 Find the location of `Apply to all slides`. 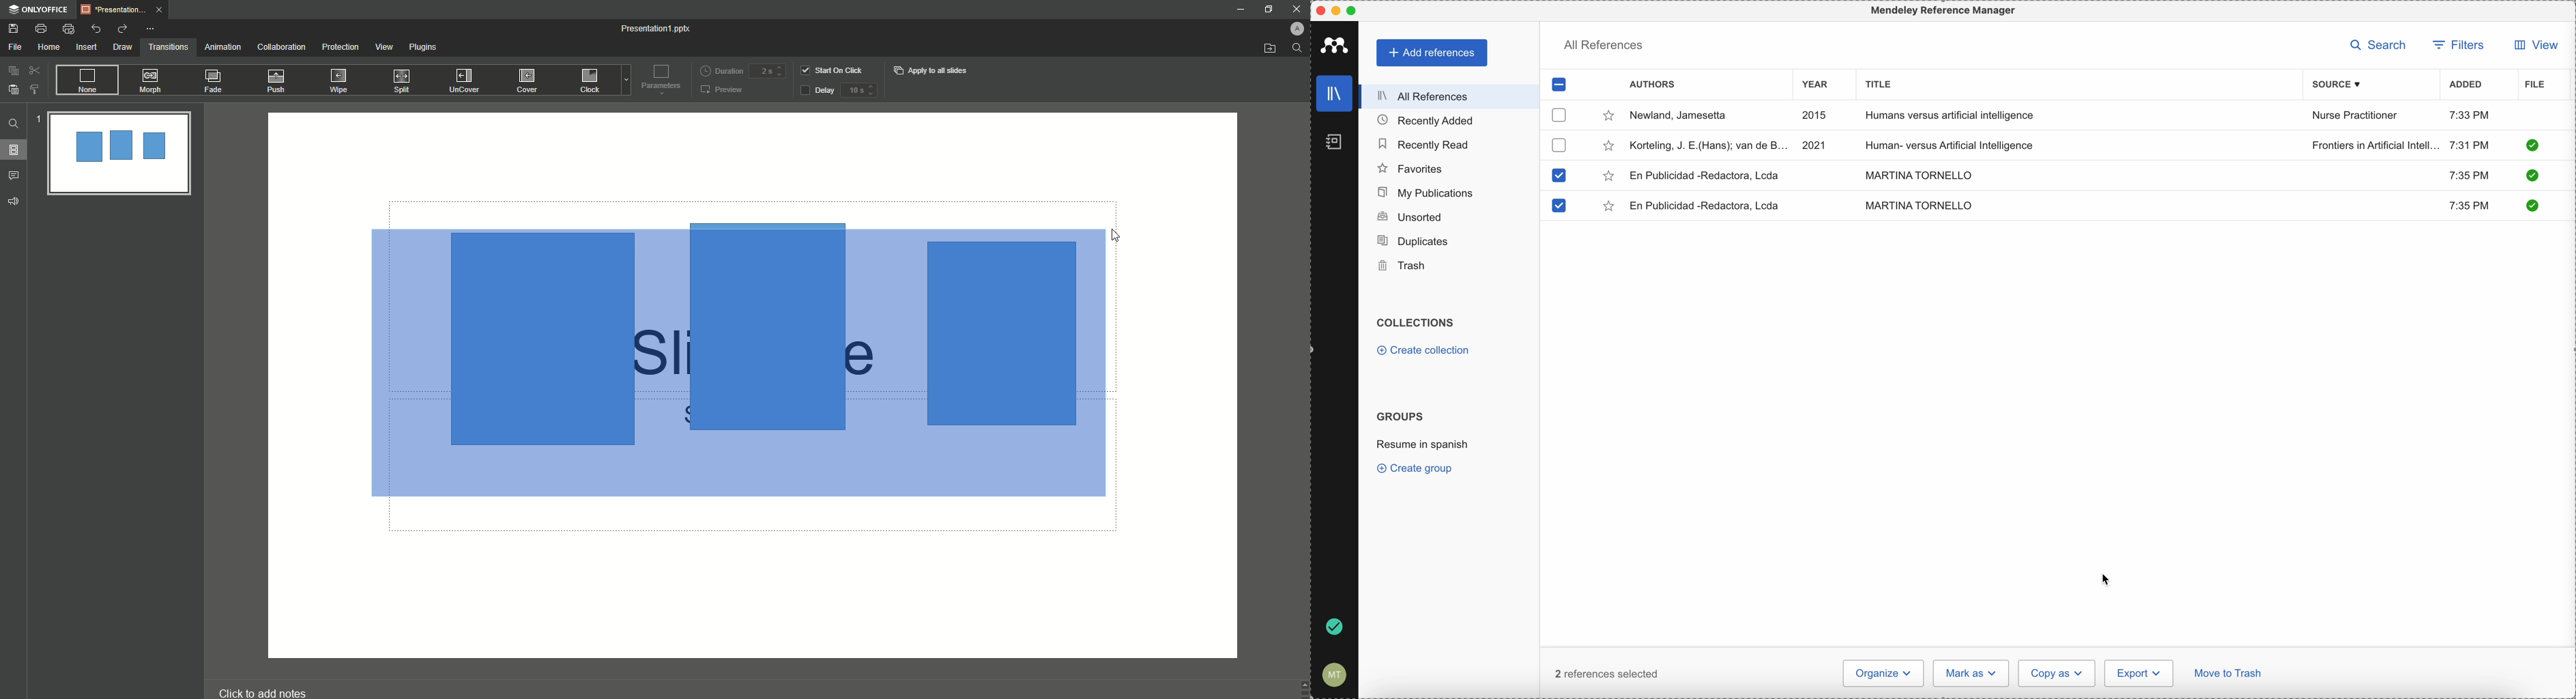

Apply to all slides is located at coordinates (932, 70).